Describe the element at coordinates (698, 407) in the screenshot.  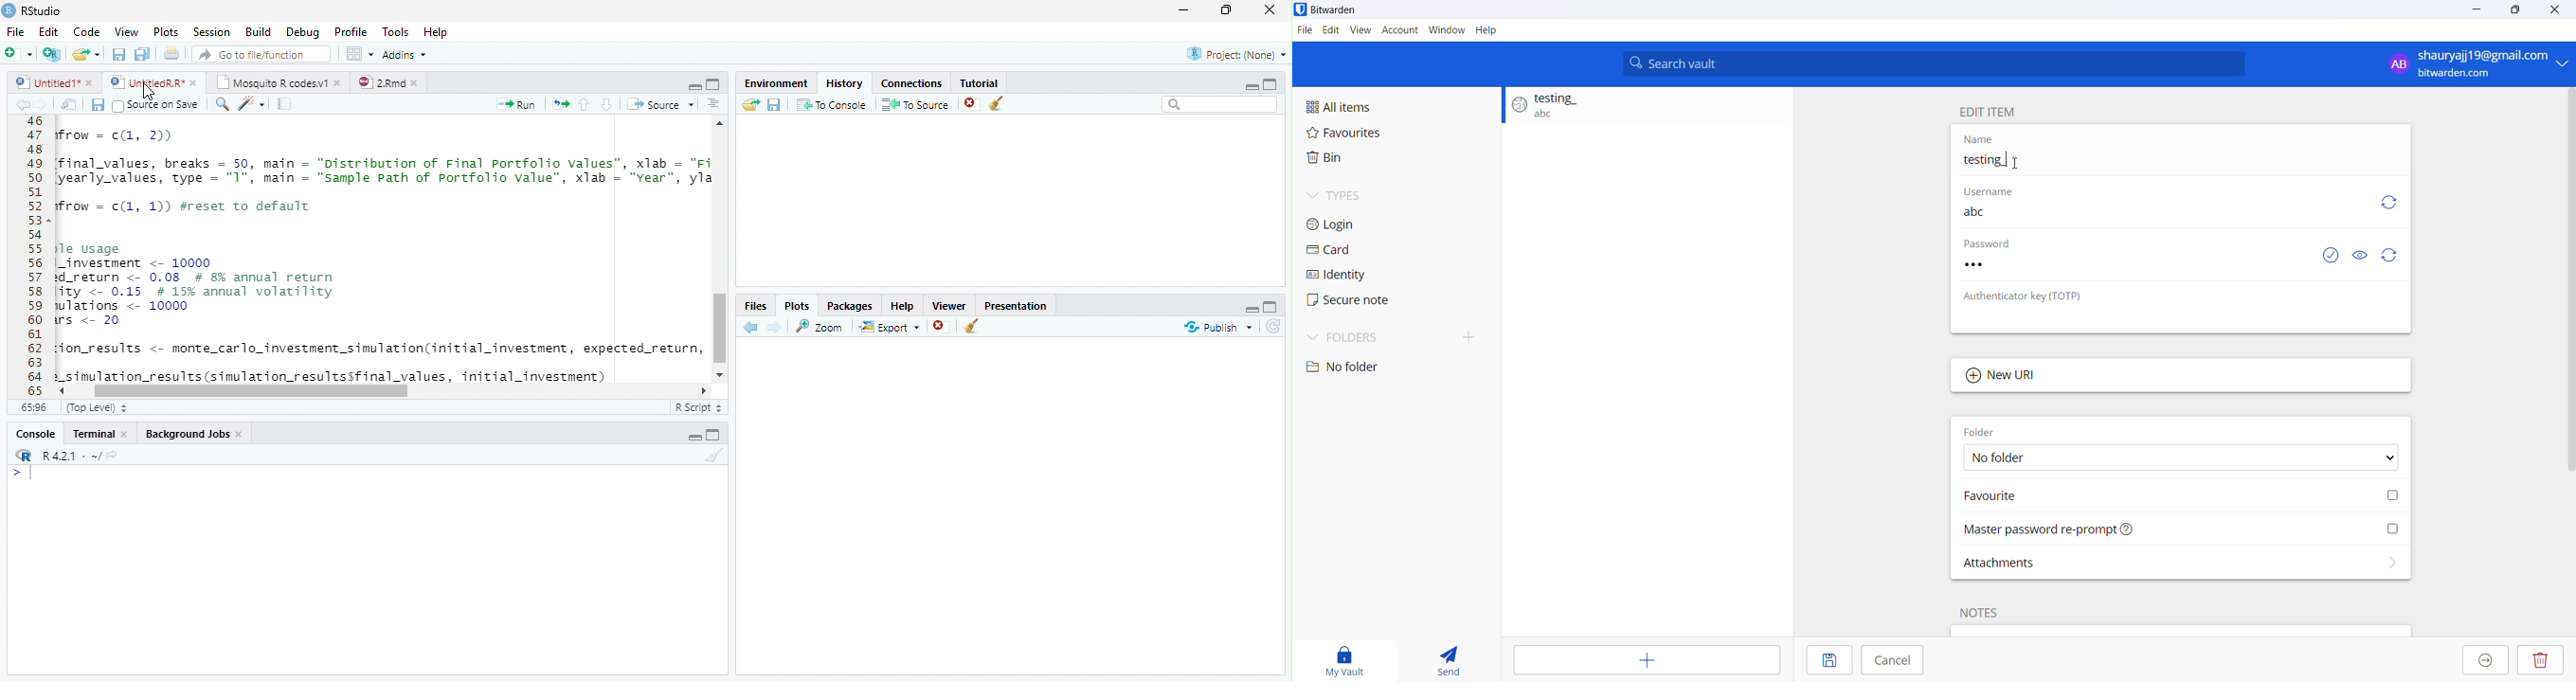
I see `R Script` at that location.